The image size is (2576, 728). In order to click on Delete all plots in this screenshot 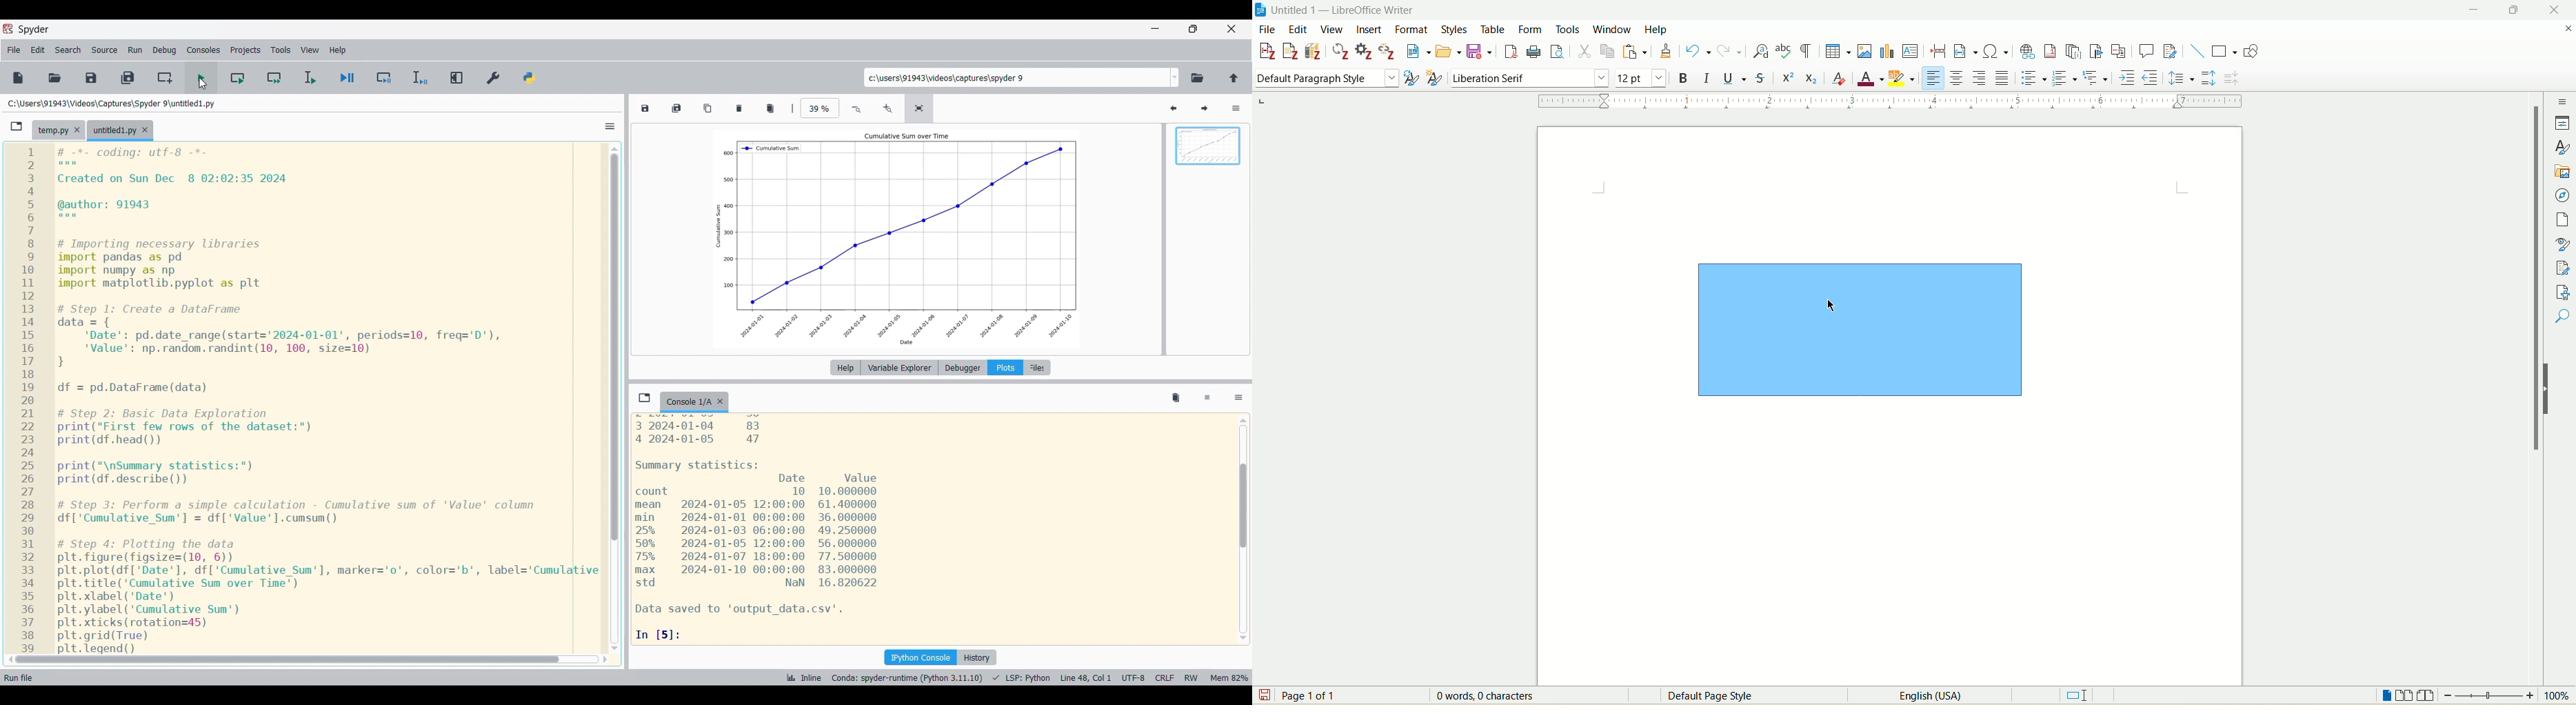, I will do `click(771, 108)`.